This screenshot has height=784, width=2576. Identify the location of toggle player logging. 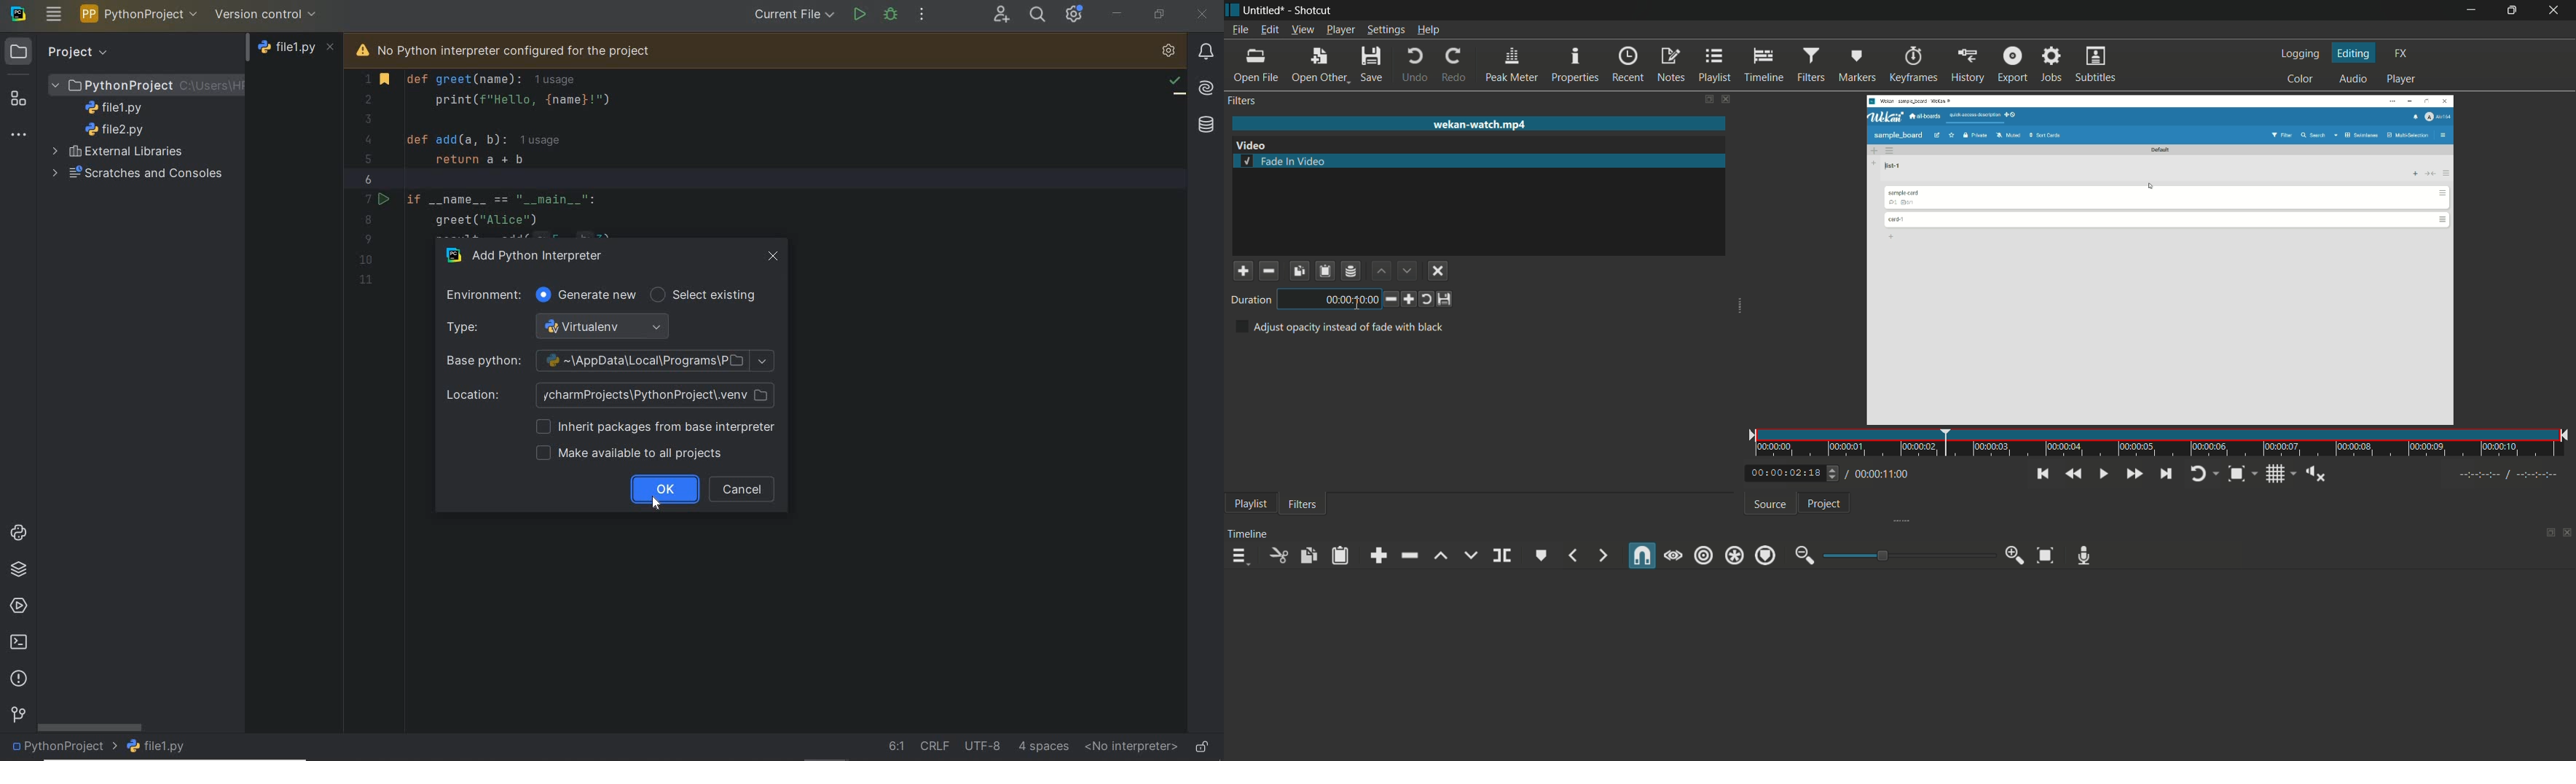
(2201, 474).